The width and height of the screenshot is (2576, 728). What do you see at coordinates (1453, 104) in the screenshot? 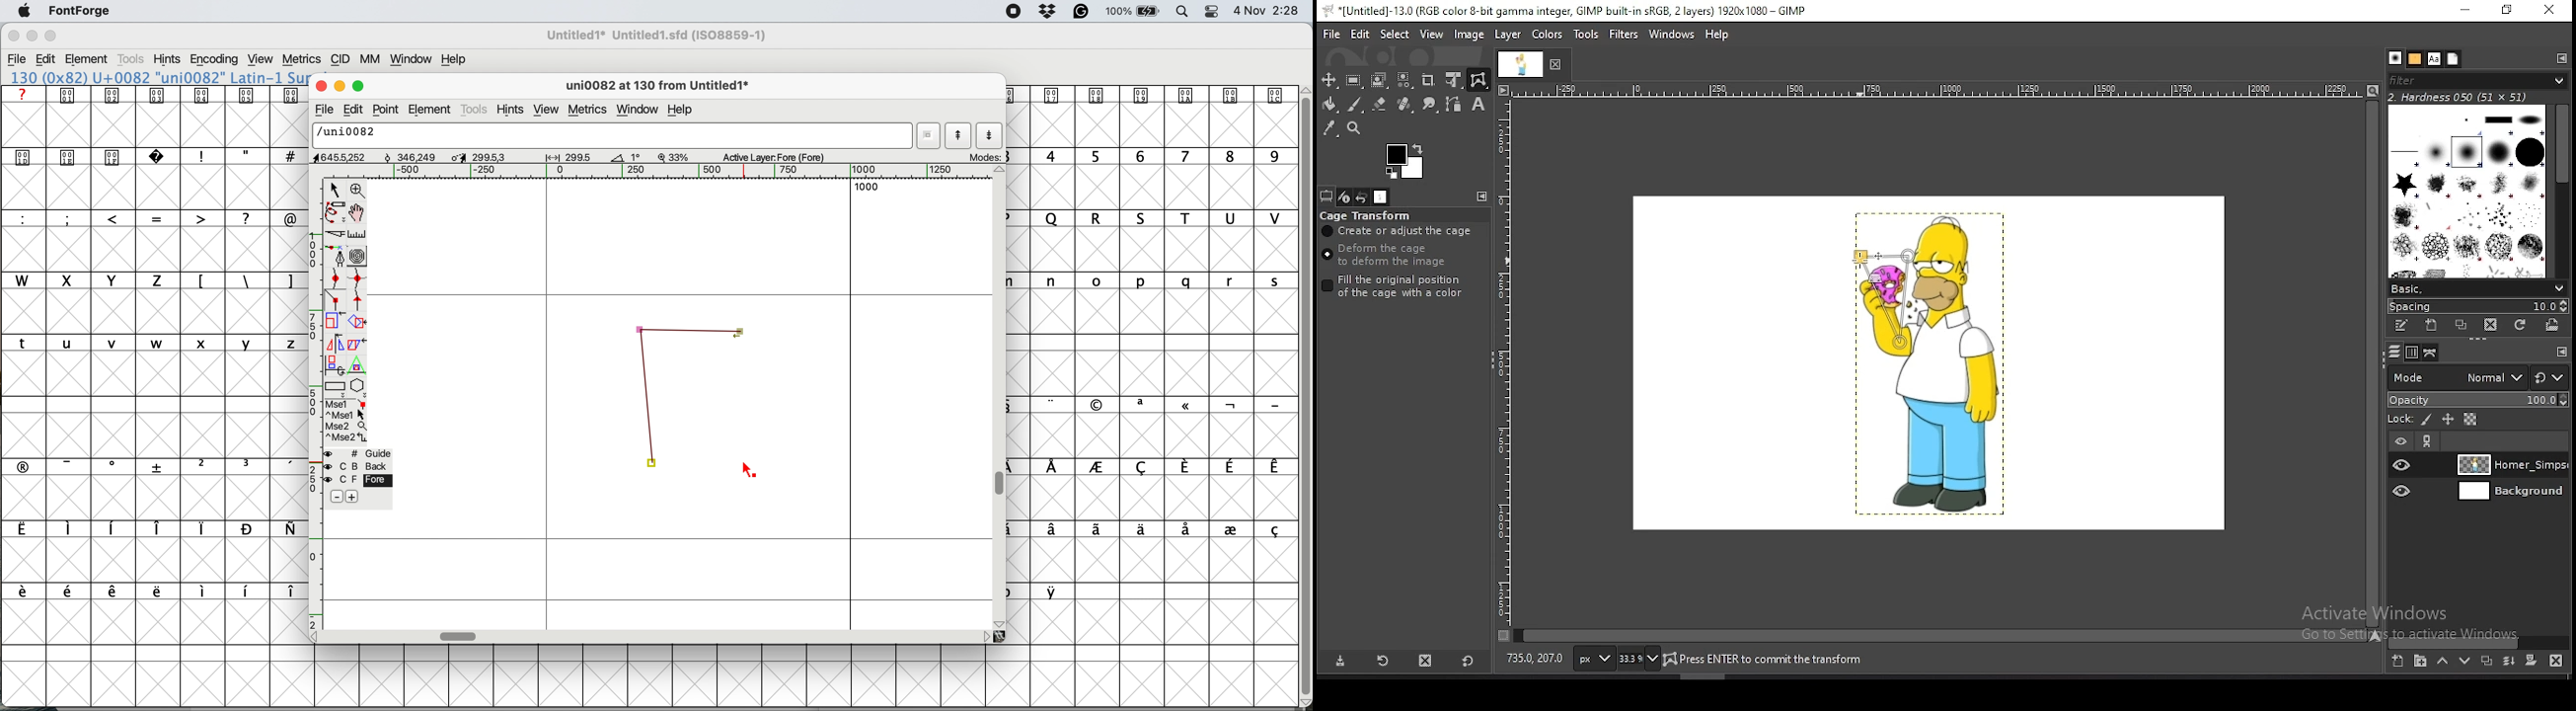
I see `paths tool` at bounding box center [1453, 104].